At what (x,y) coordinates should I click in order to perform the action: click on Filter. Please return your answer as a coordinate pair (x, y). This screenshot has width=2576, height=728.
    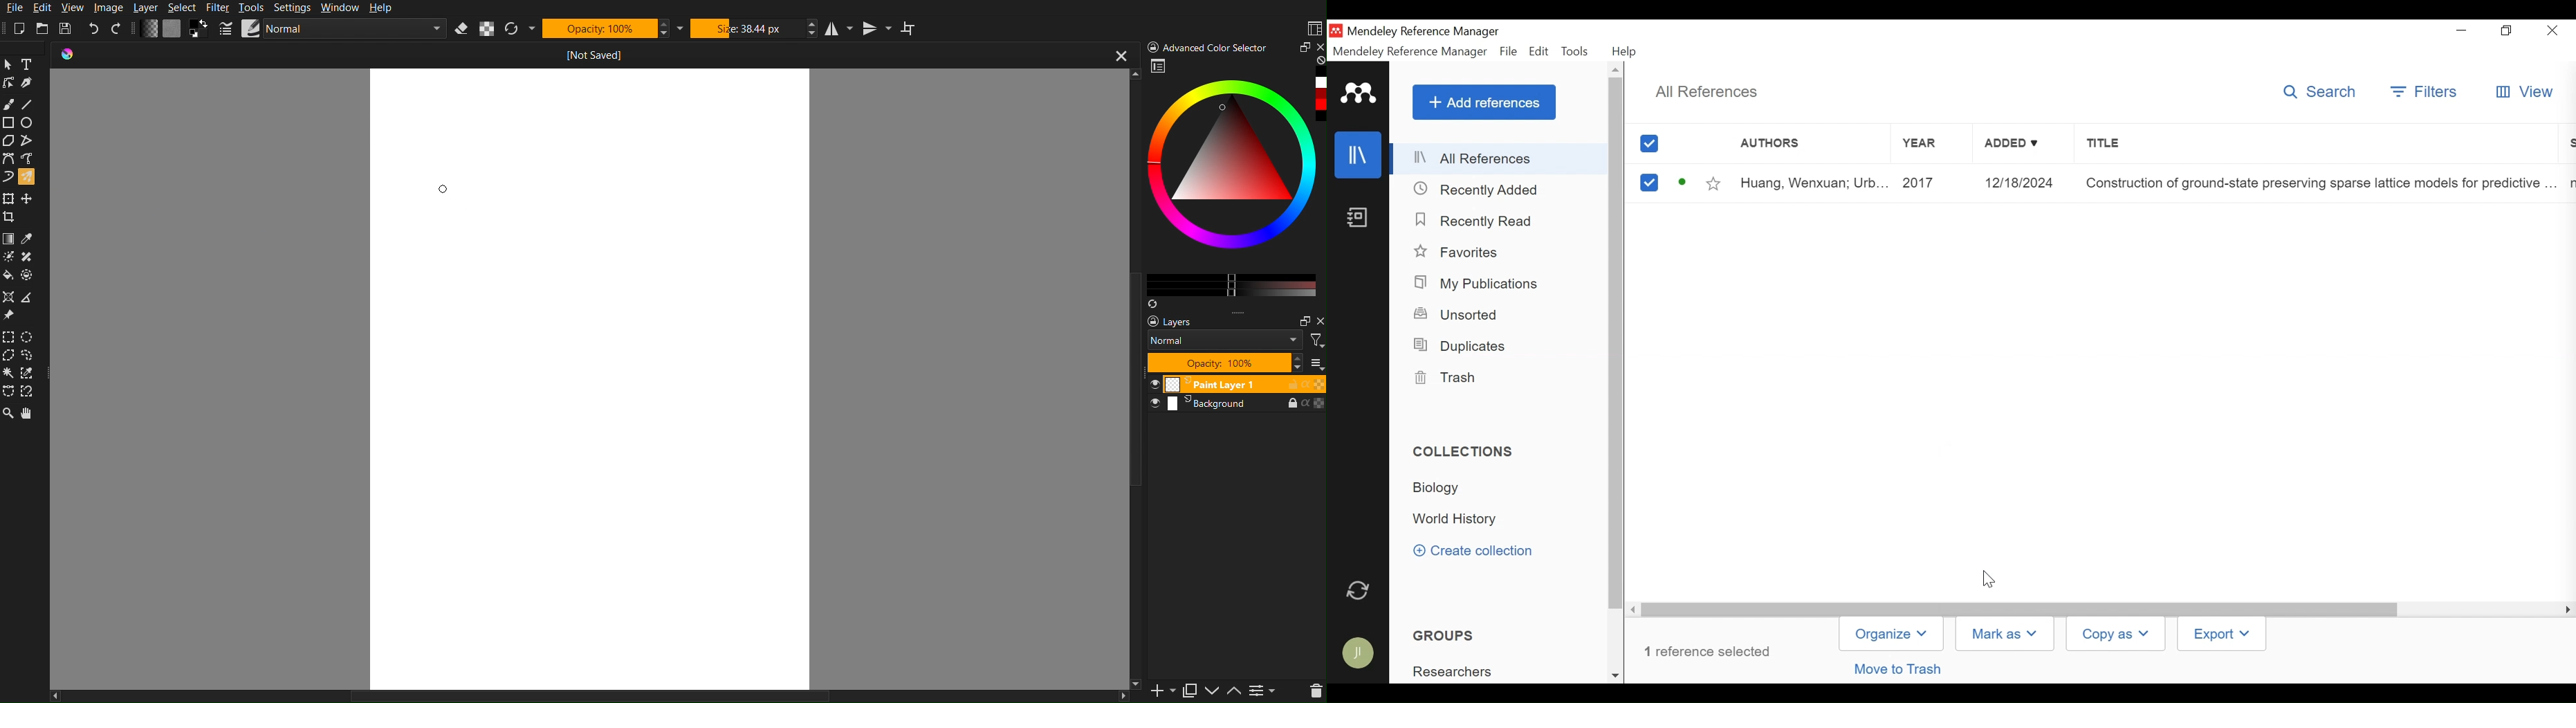
    Looking at the image, I should click on (2419, 93).